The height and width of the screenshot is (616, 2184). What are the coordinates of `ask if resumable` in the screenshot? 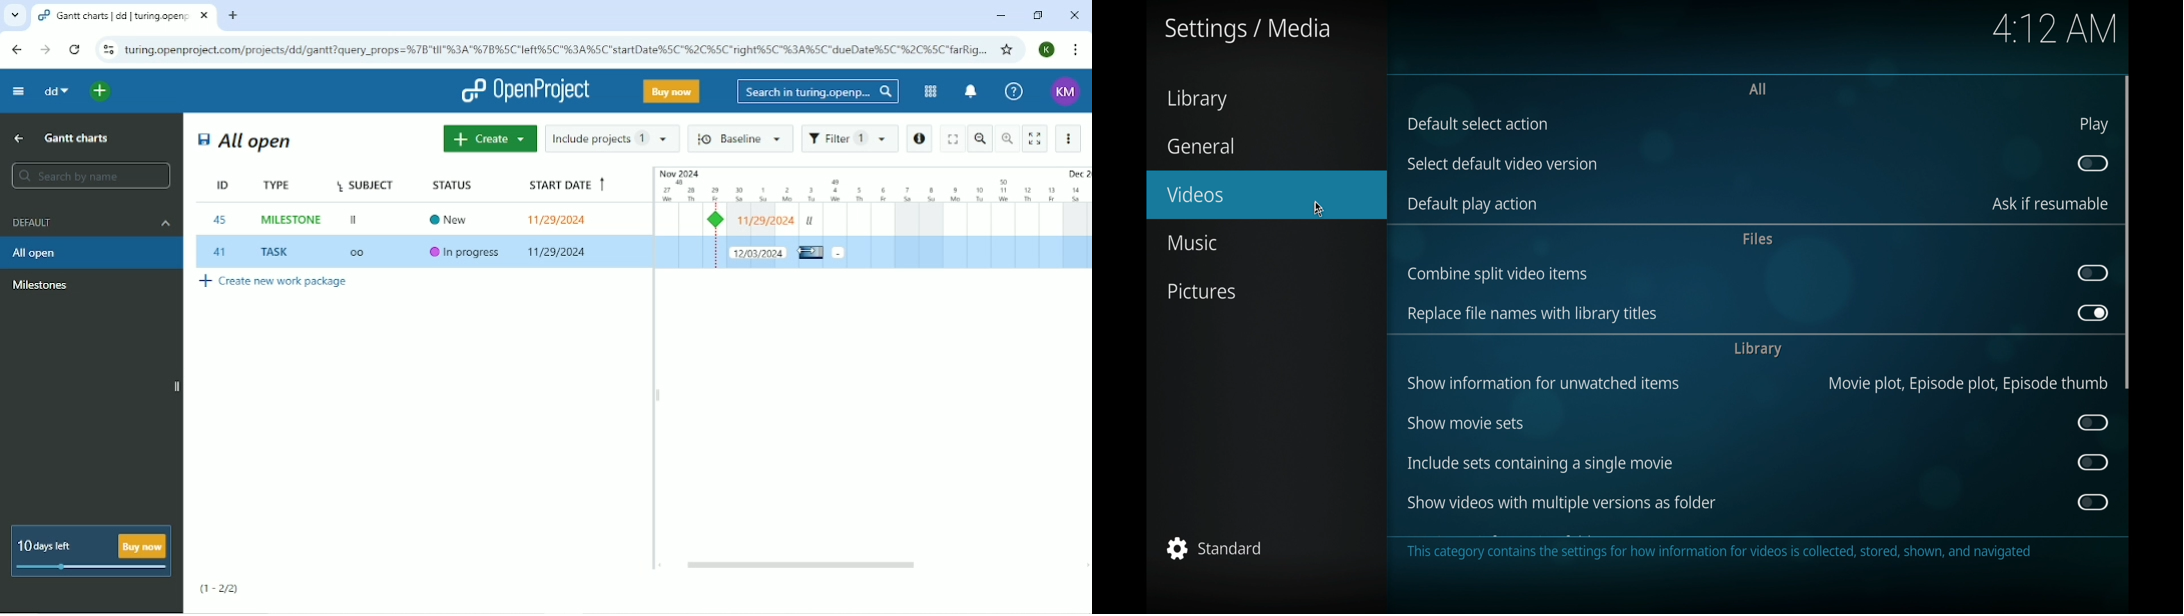 It's located at (2051, 205).